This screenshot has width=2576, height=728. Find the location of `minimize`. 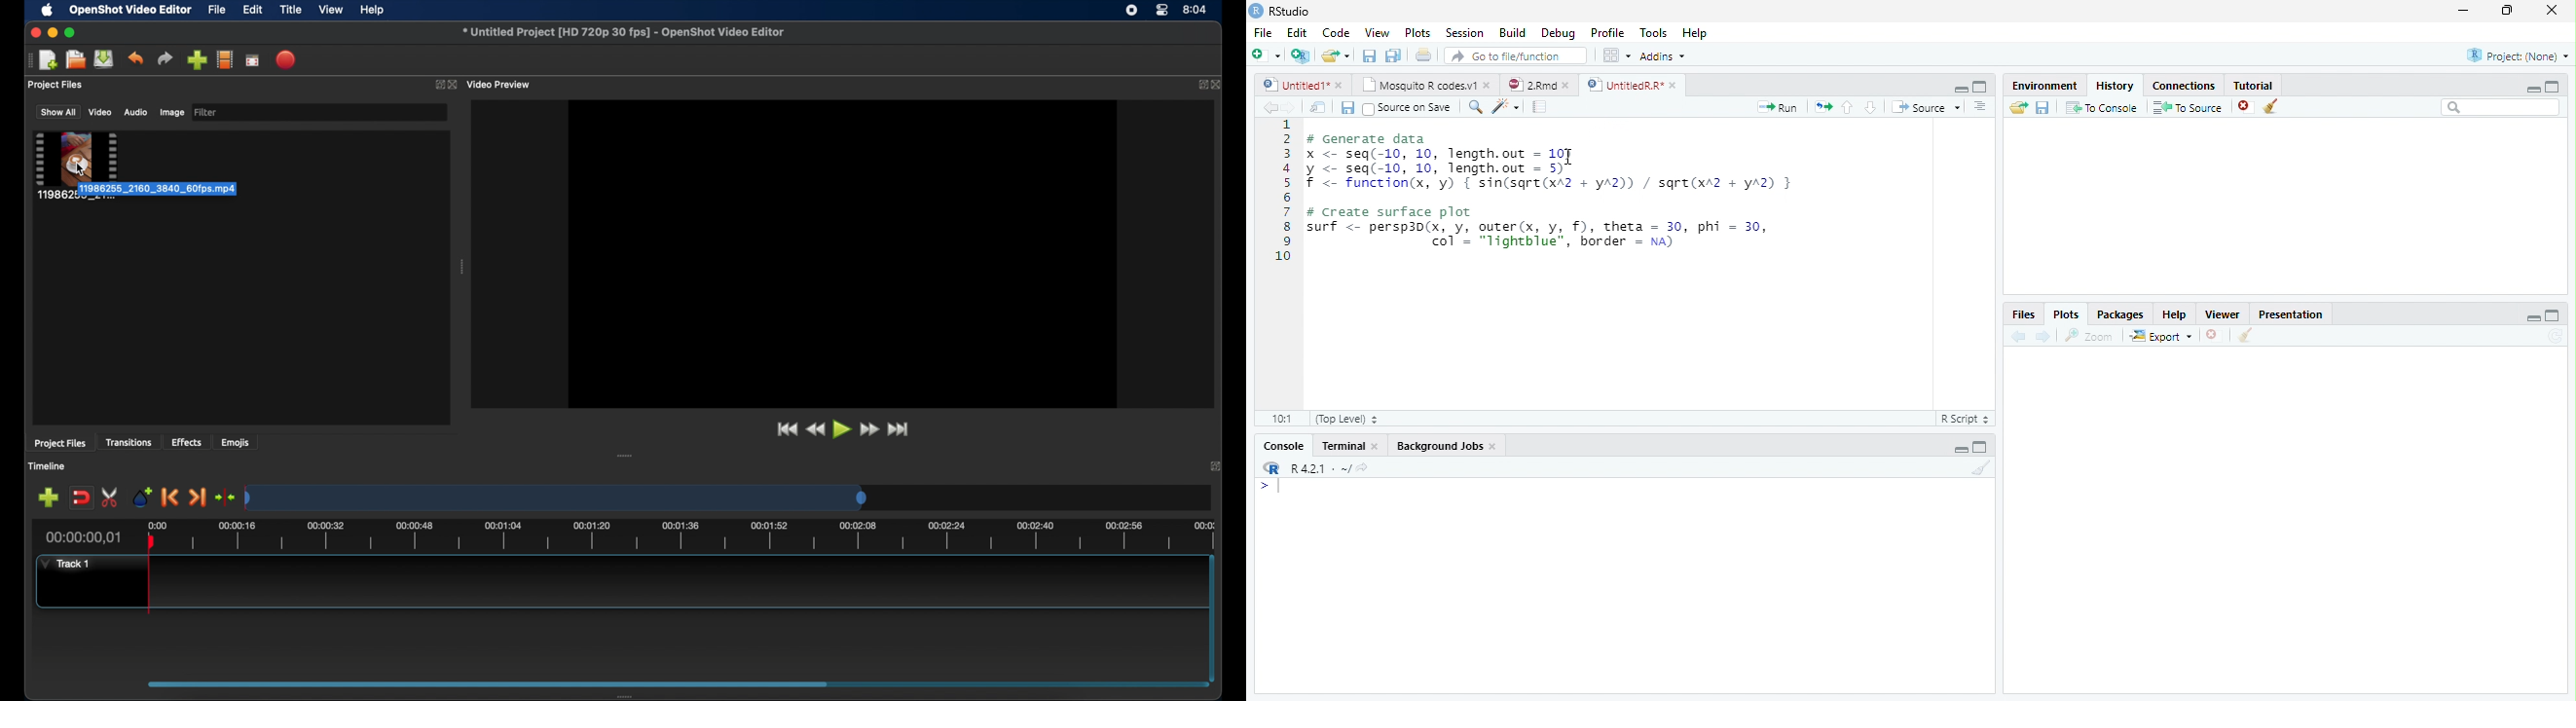

minimize is located at coordinates (2533, 318).